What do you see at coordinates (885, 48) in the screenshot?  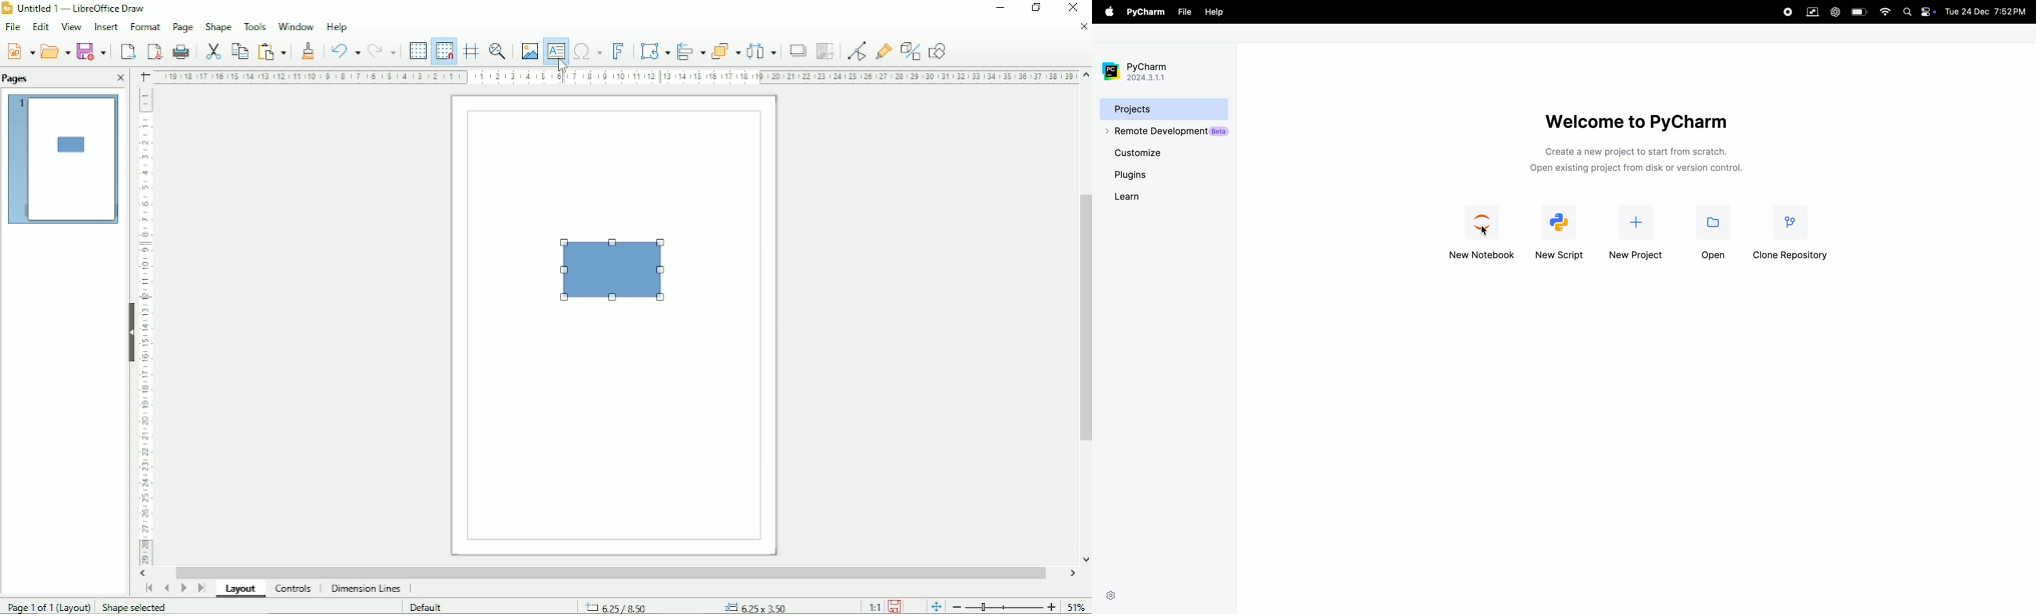 I see `Show glue point functions` at bounding box center [885, 48].